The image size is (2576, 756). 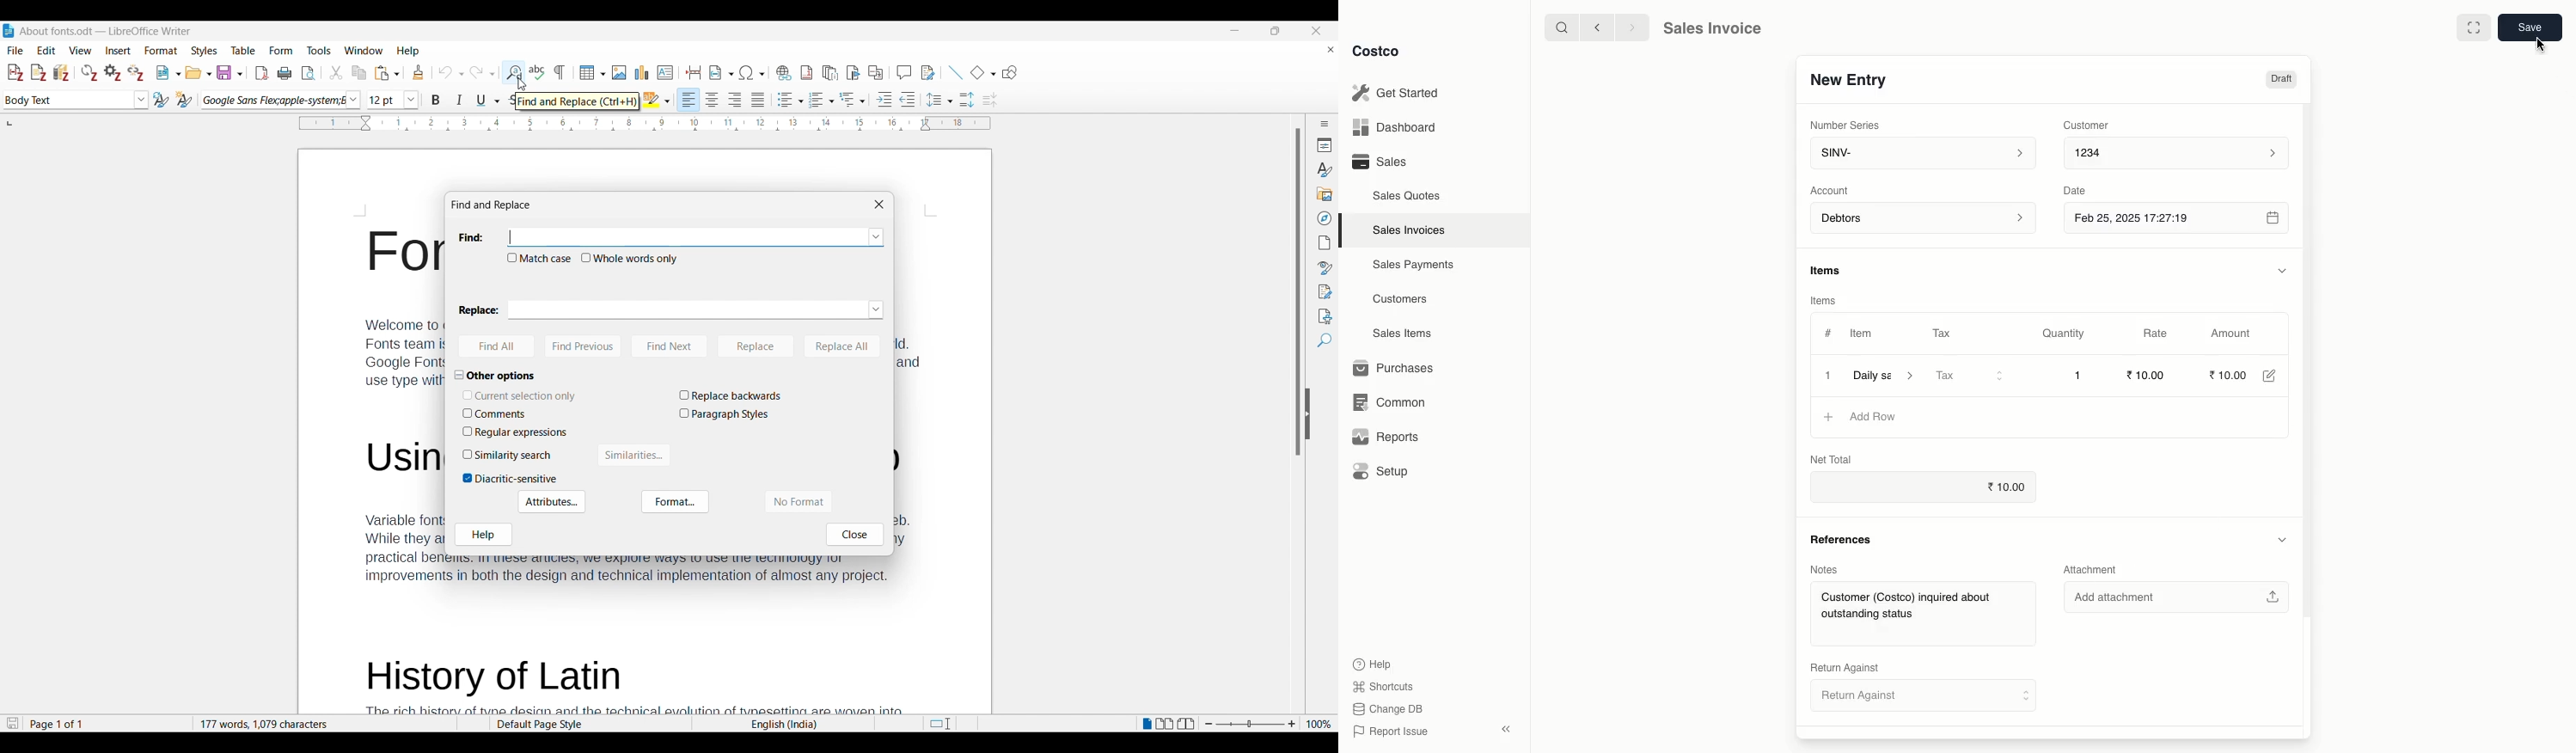 What do you see at coordinates (657, 100) in the screenshot?
I see `Highlight color options and current selection` at bounding box center [657, 100].